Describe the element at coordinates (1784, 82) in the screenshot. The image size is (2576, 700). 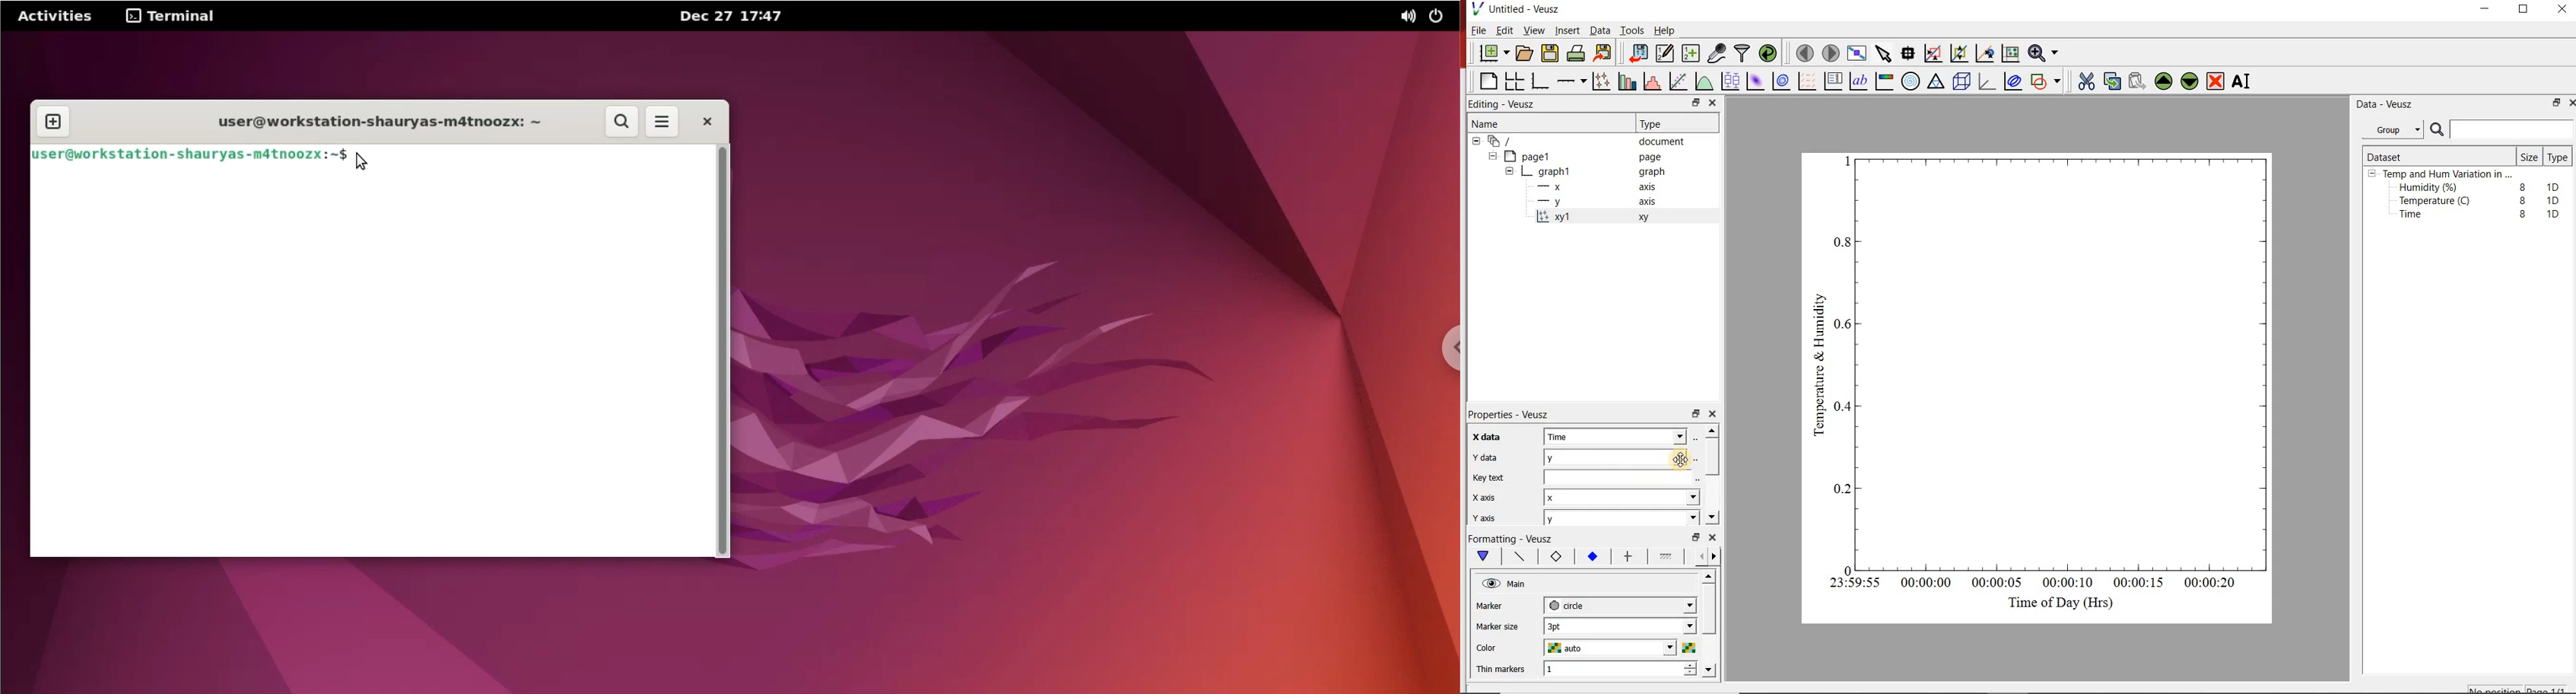
I see `plot a 2d dataset as contours` at that location.